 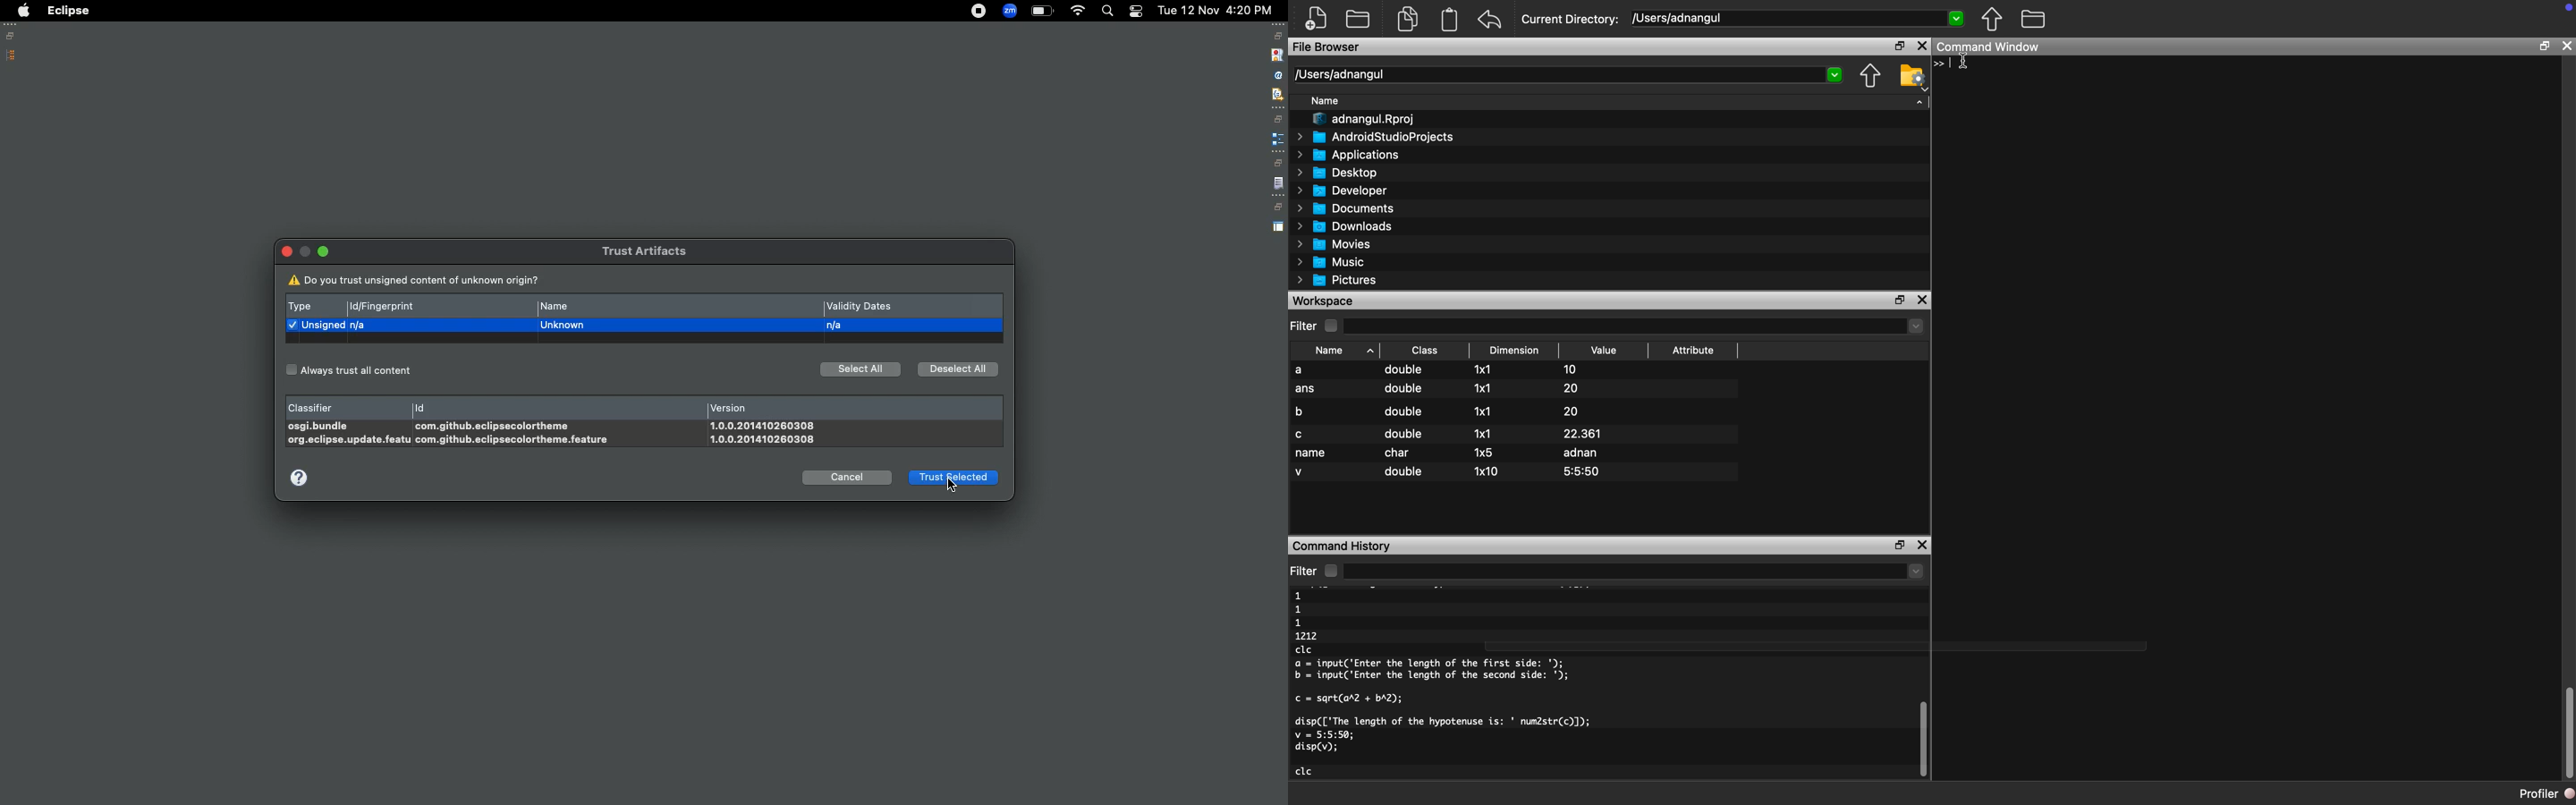 I want to click on Duplicate, so click(x=1407, y=19).